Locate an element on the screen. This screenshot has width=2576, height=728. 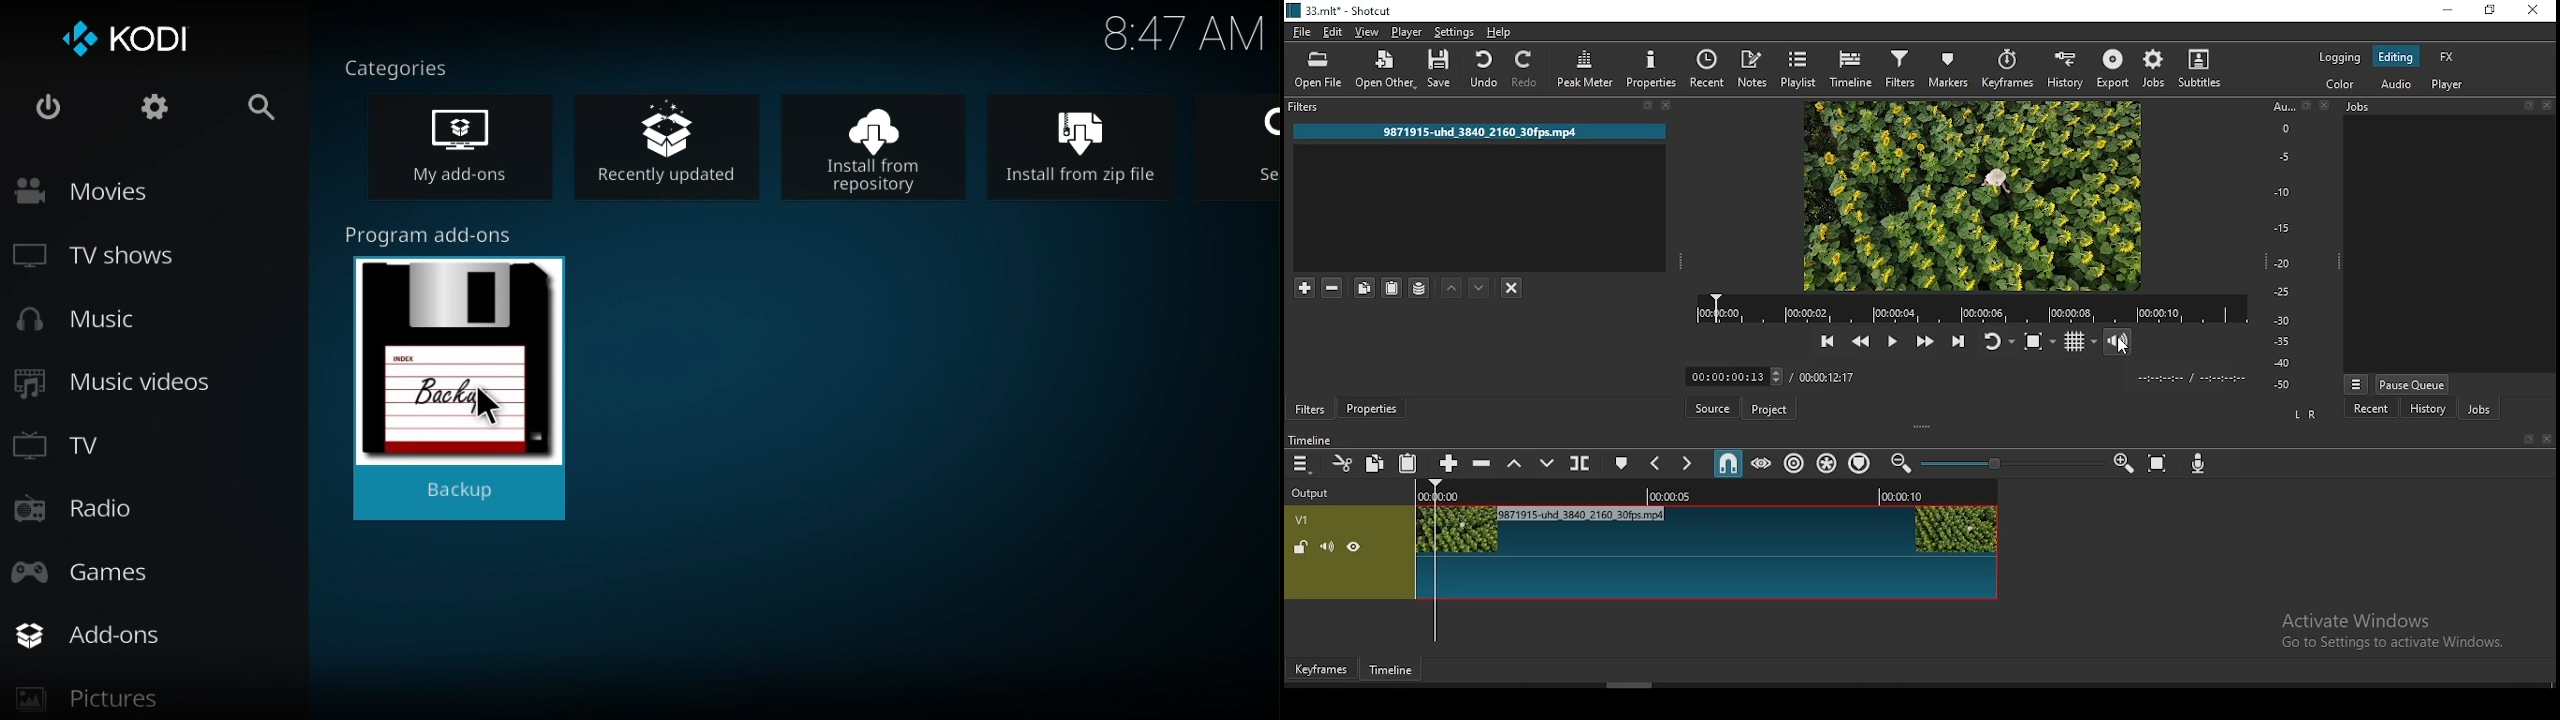
toggle player looping is located at coordinates (1997, 342).